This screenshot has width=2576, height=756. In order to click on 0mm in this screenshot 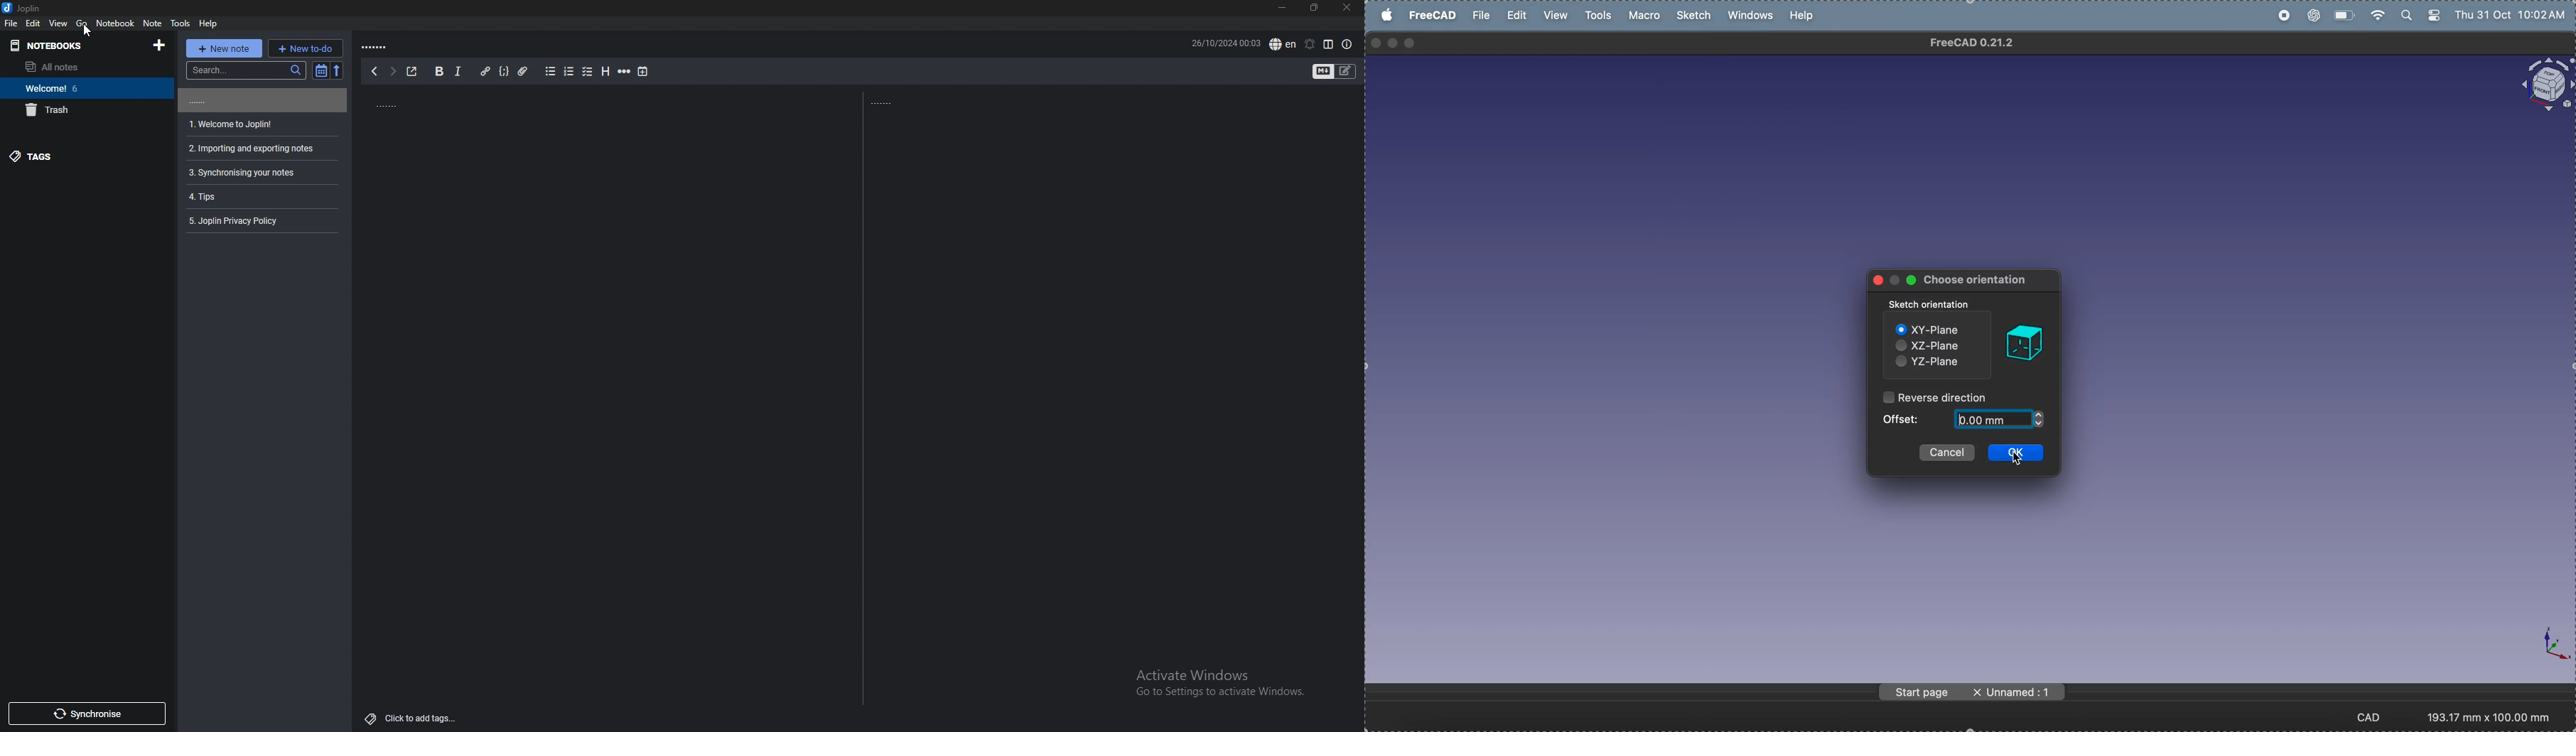, I will do `click(1992, 419)`.